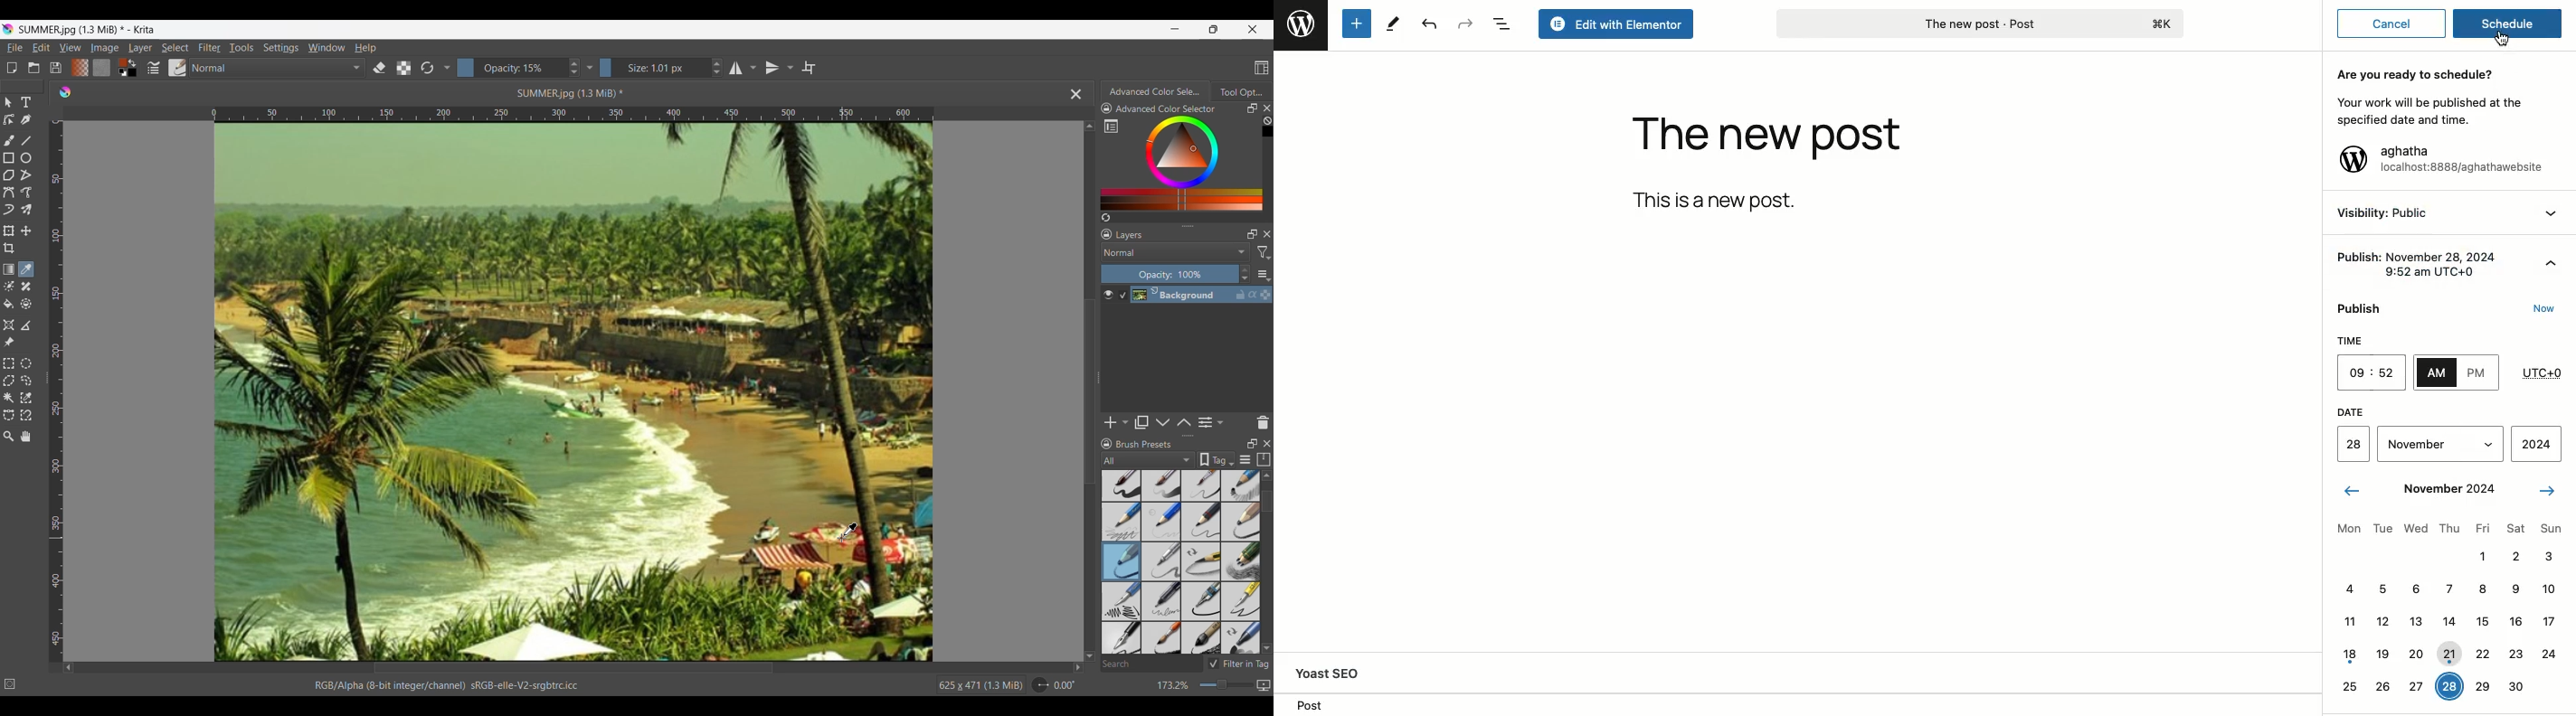 The height and width of the screenshot is (728, 2576). I want to click on Vertical slide bar, so click(1090, 392).